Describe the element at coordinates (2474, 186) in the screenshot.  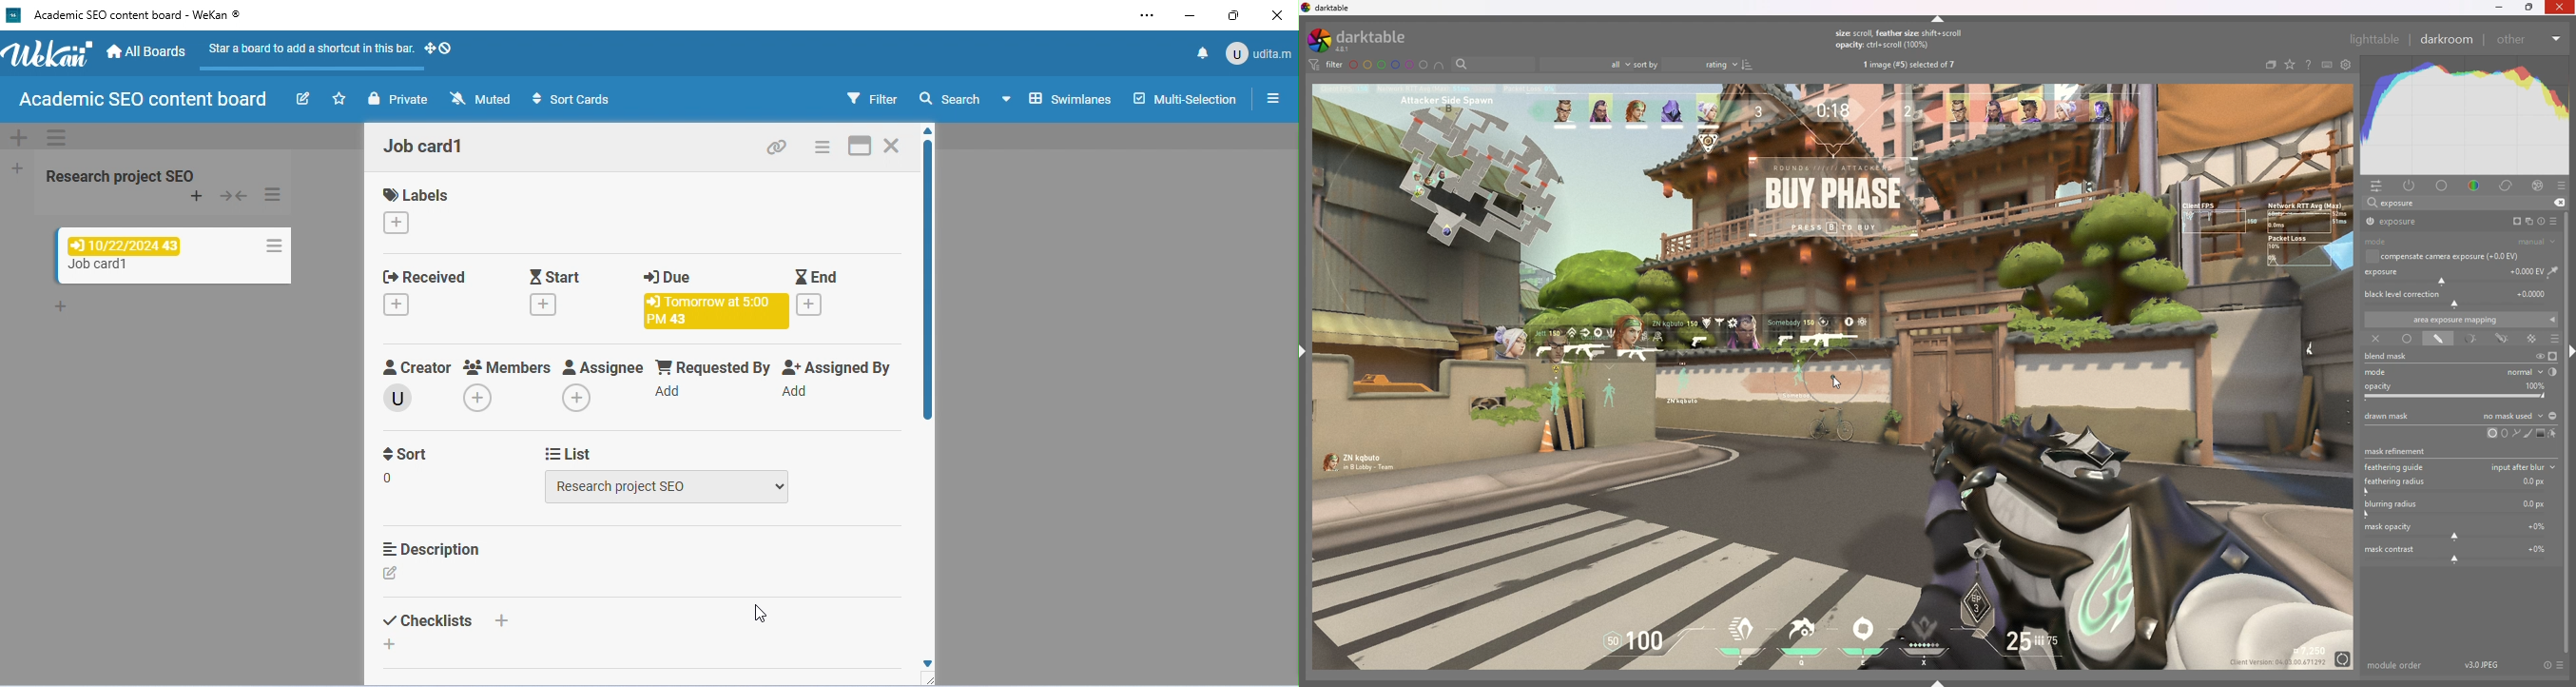
I see `color` at that location.